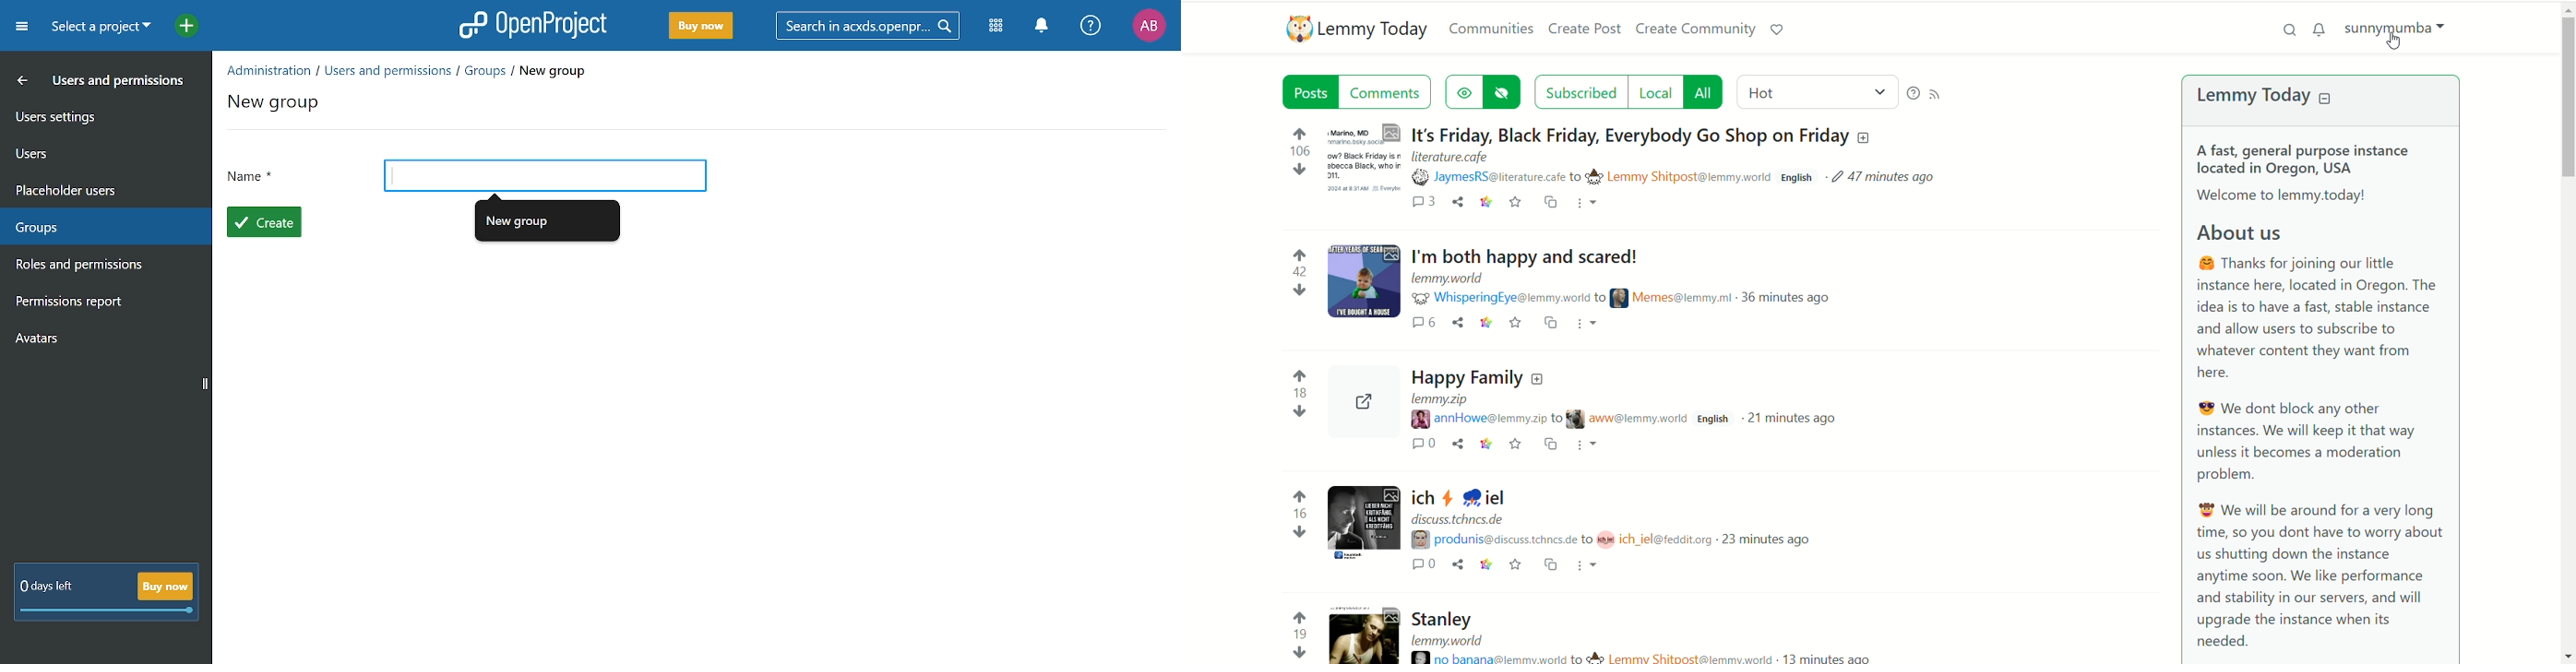  What do you see at coordinates (1782, 31) in the screenshot?
I see `support lemmy` at bounding box center [1782, 31].